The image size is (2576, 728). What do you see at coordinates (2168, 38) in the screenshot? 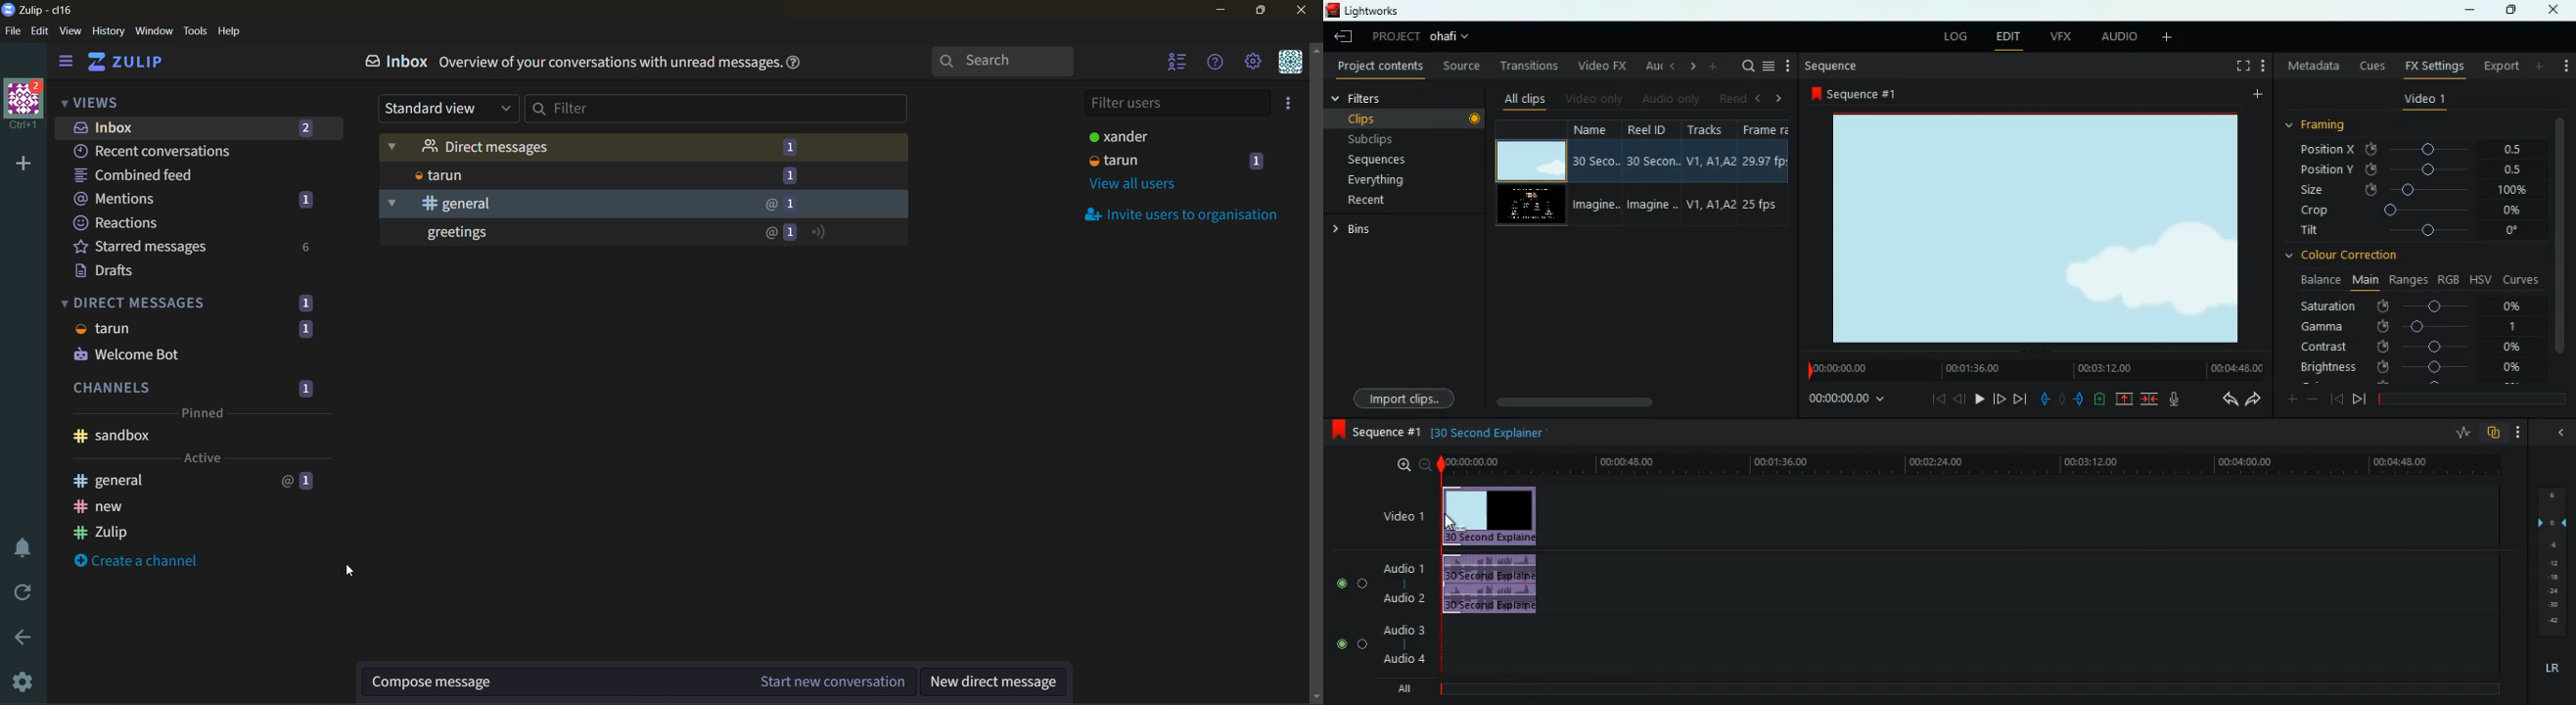
I see `add` at bounding box center [2168, 38].